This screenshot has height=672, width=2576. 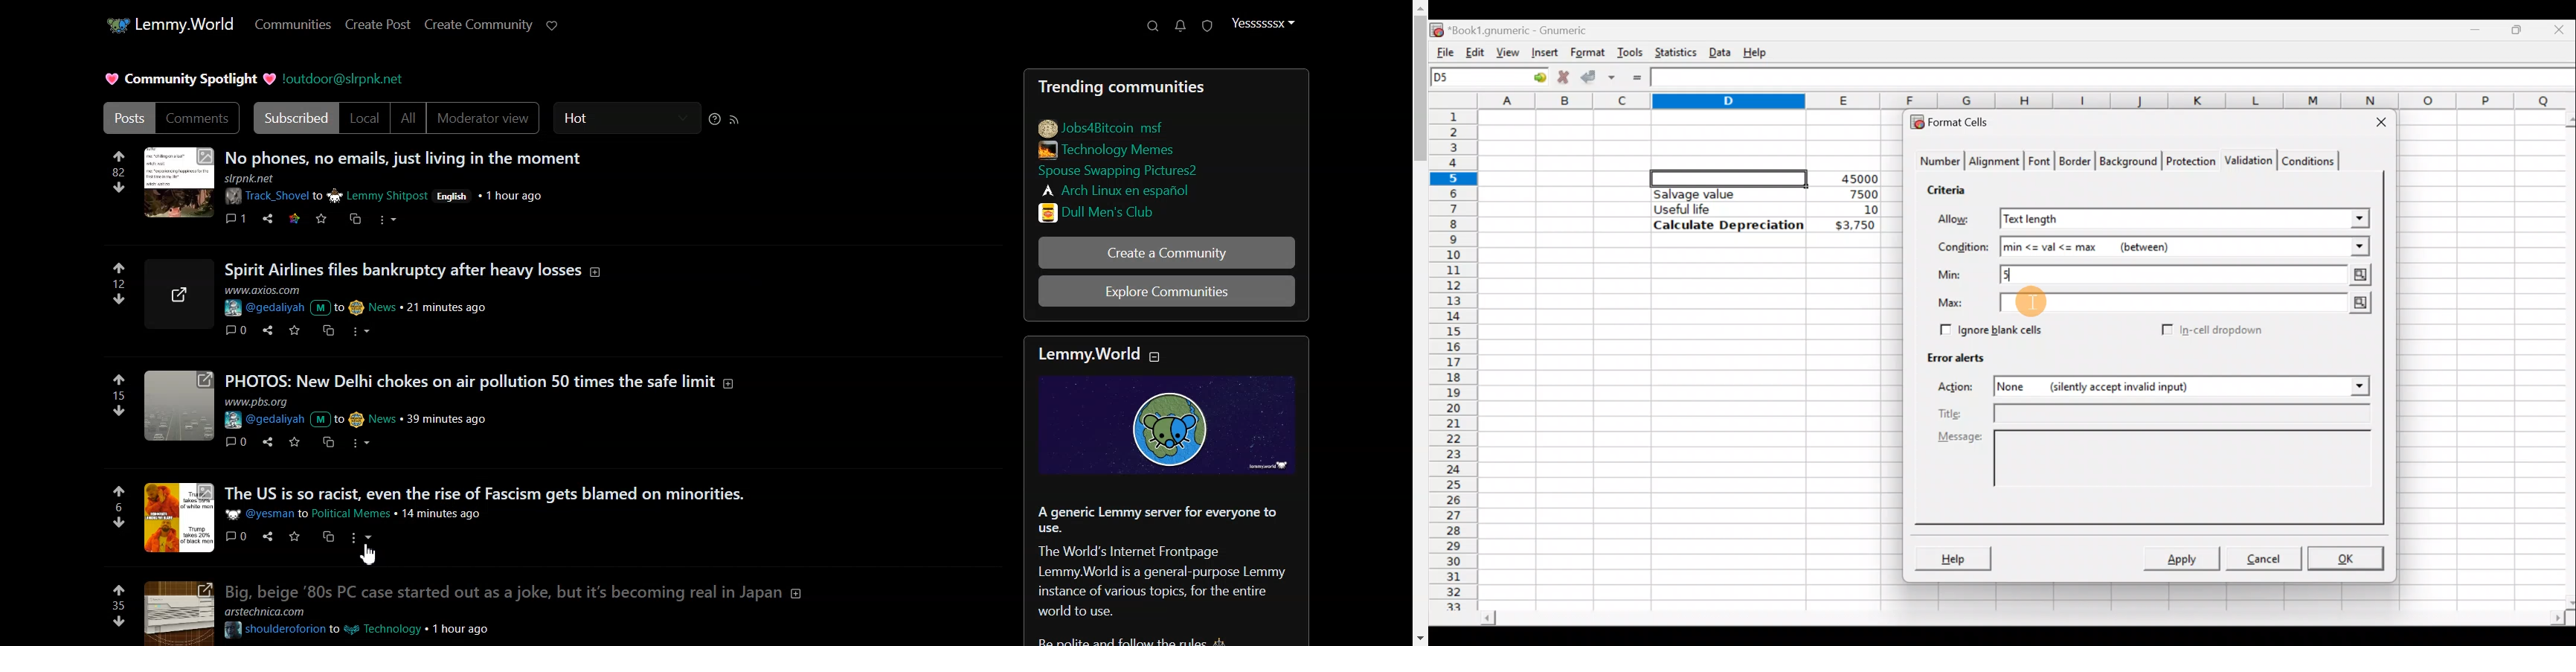 What do you see at coordinates (1562, 75) in the screenshot?
I see `Cancel change` at bounding box center [1562, 75].